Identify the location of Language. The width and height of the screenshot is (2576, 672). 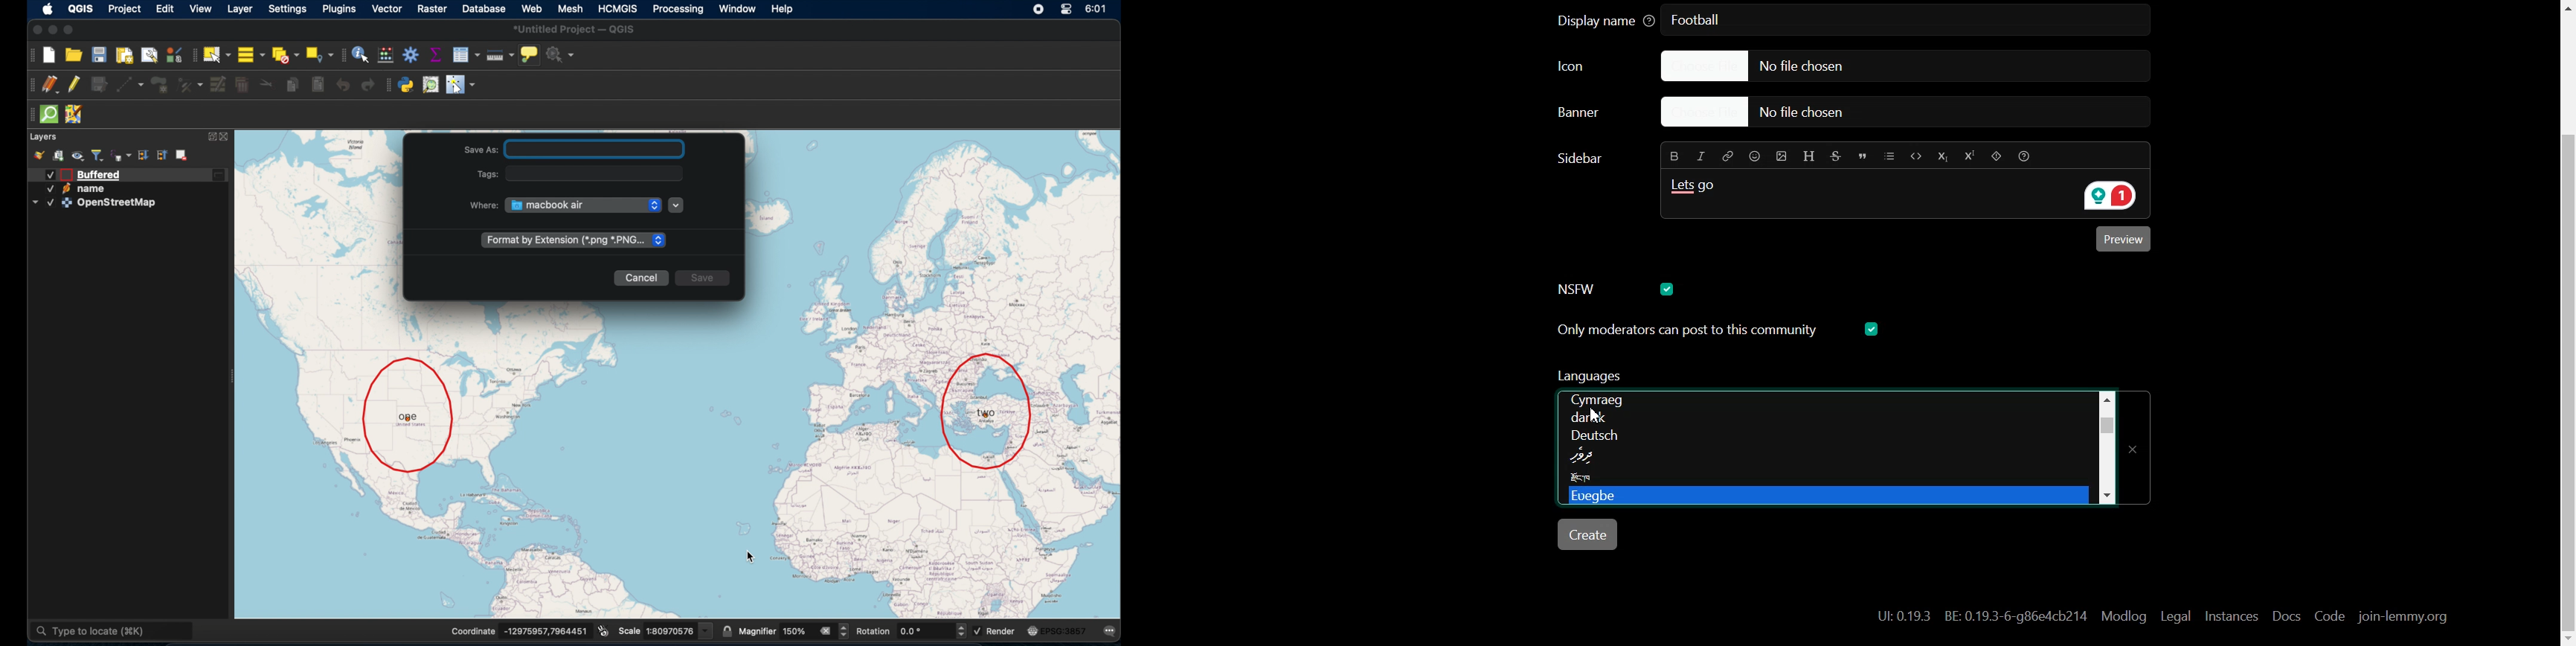
(1821, 444).